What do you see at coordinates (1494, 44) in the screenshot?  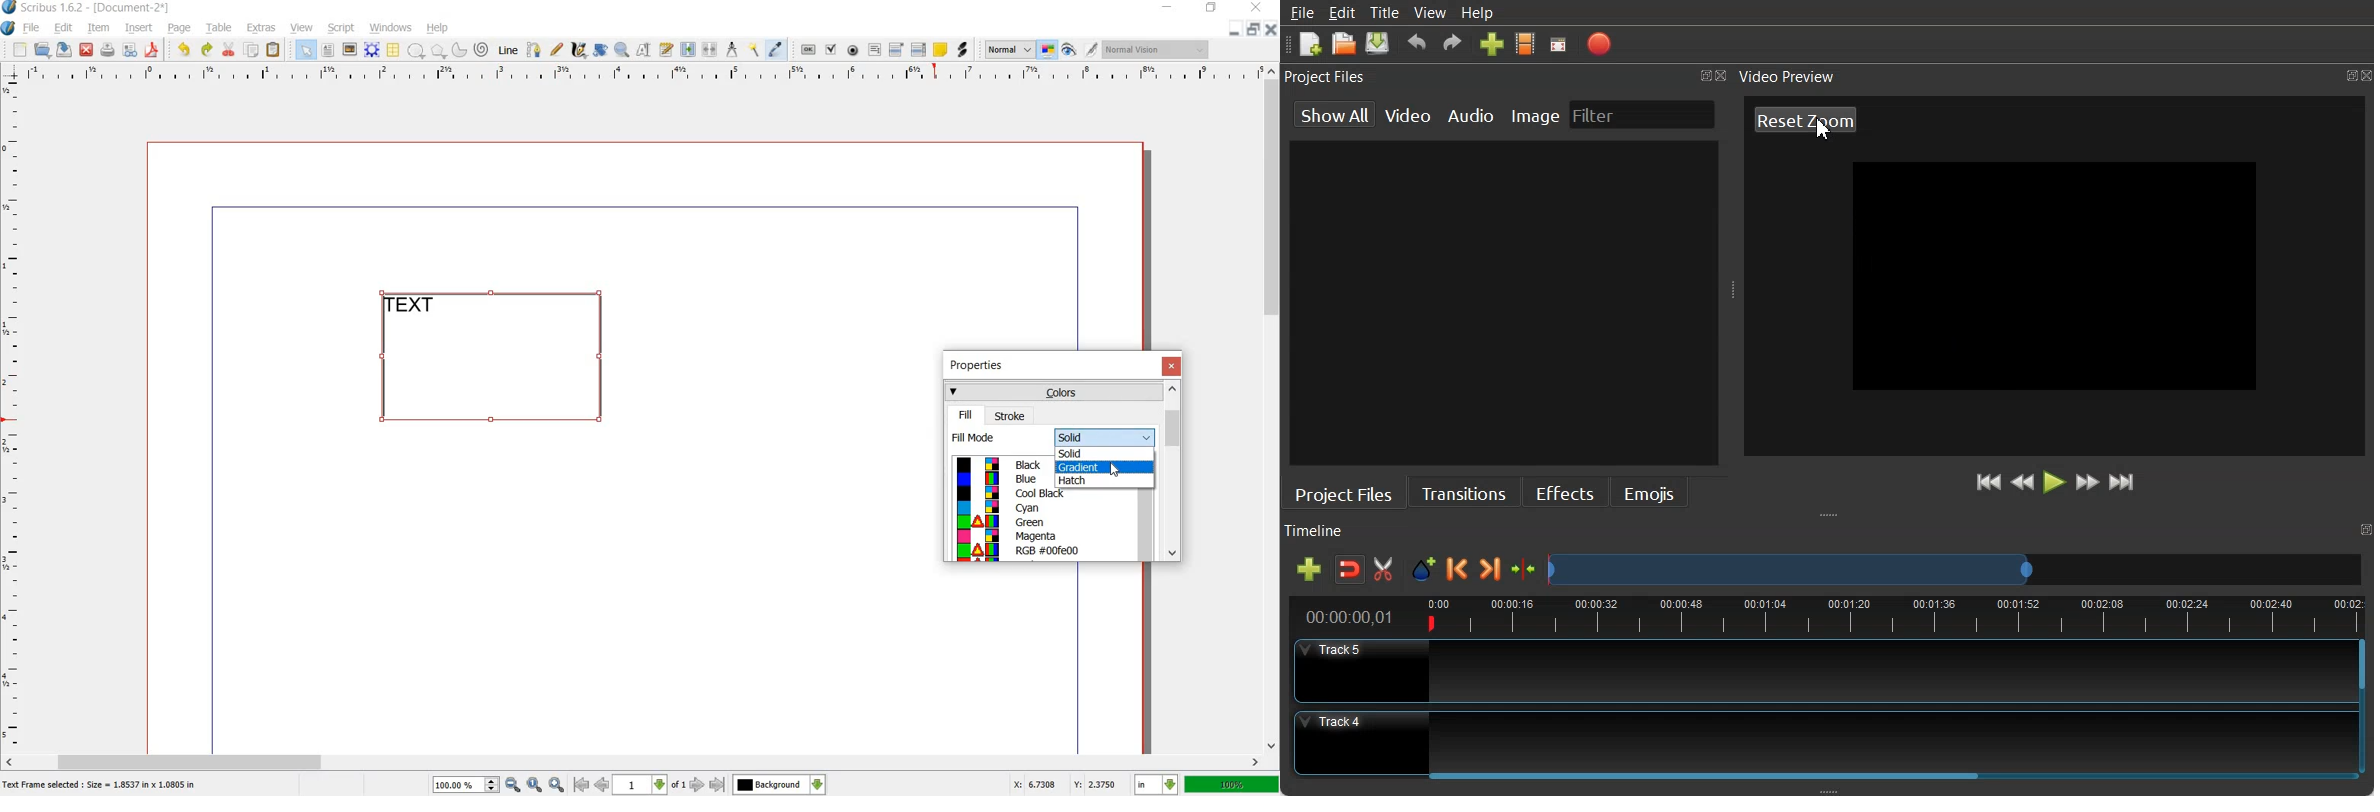 I see `Import Files` at bounding box center [1494, 44].